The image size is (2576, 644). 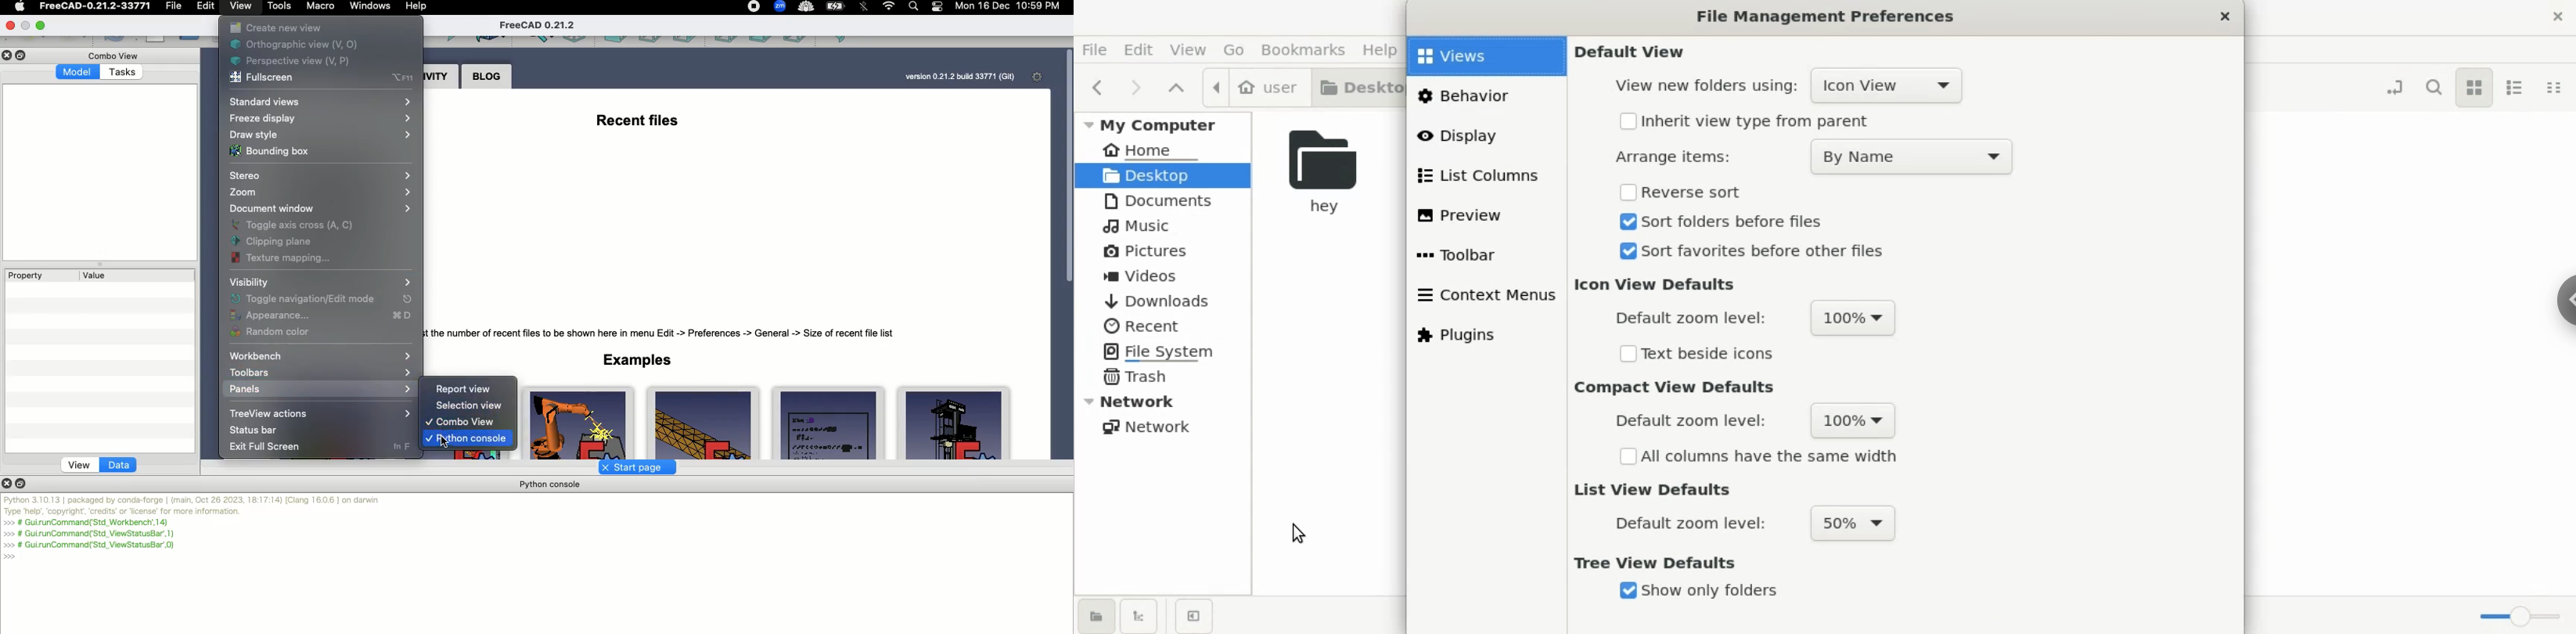 What do you see at coordinates (277, 28) in the screenshot?
I see `Create new view` at bounding box center [277, 28].